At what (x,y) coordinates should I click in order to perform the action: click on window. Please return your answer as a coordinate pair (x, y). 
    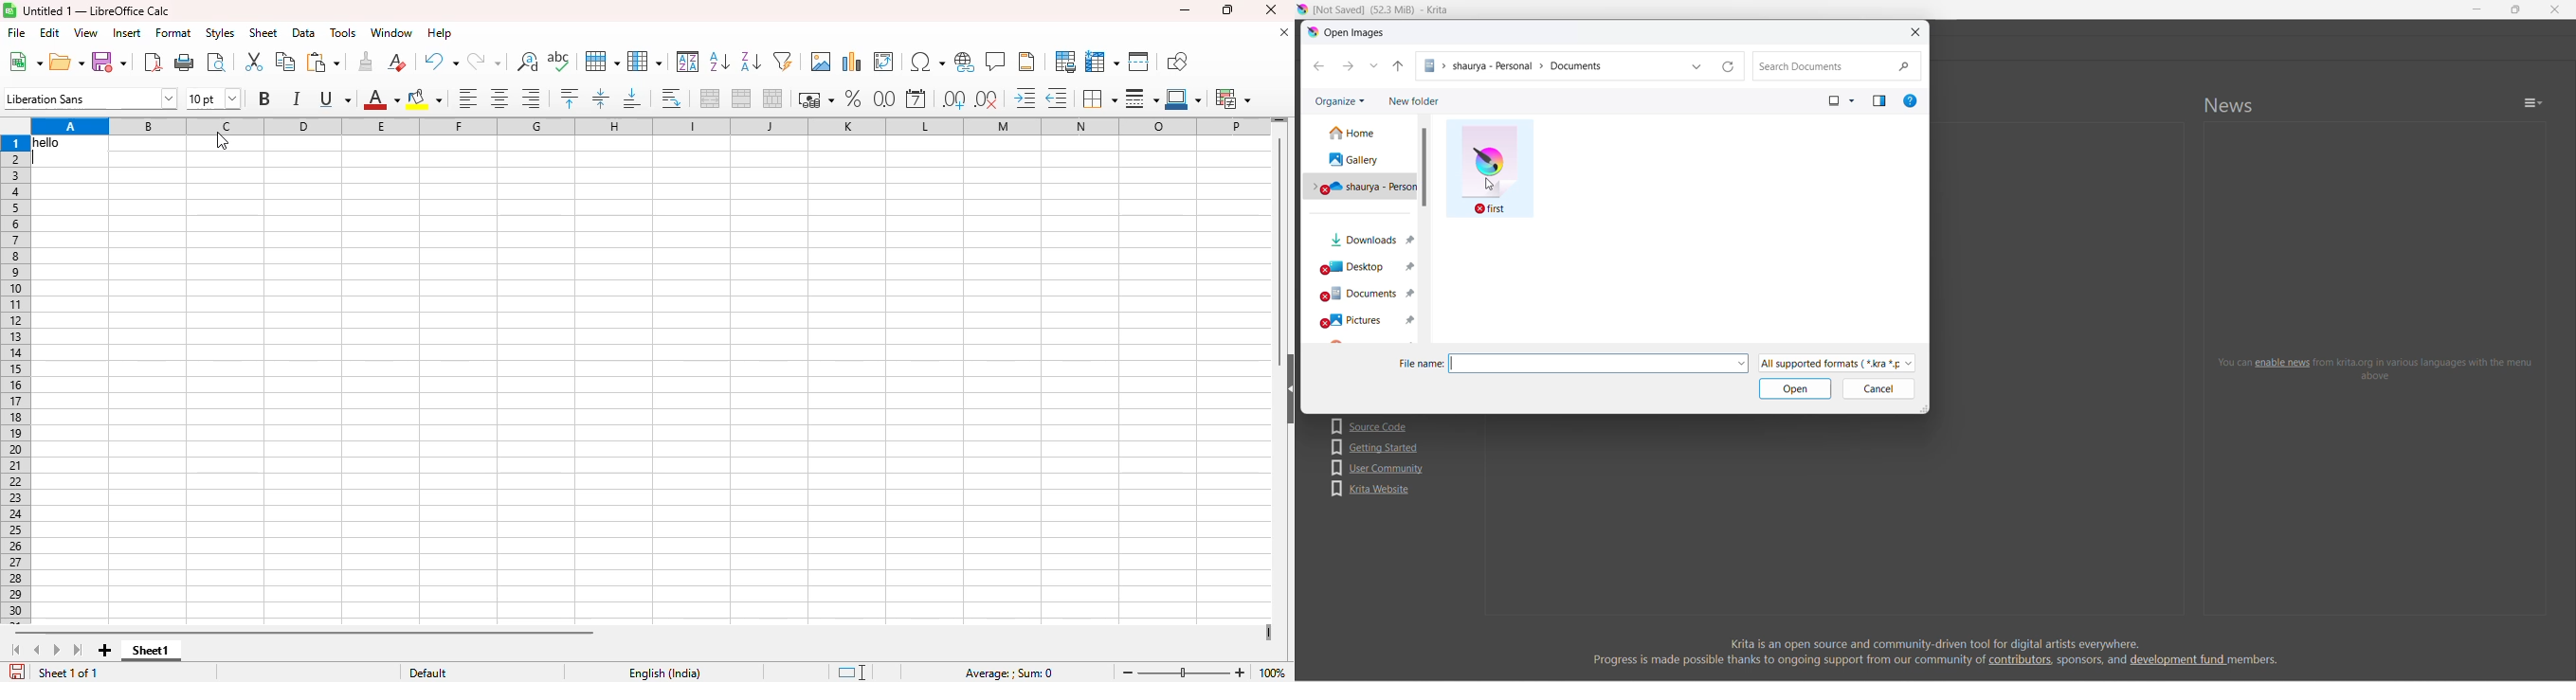
    Looking at the image, I should click on (392, 32).